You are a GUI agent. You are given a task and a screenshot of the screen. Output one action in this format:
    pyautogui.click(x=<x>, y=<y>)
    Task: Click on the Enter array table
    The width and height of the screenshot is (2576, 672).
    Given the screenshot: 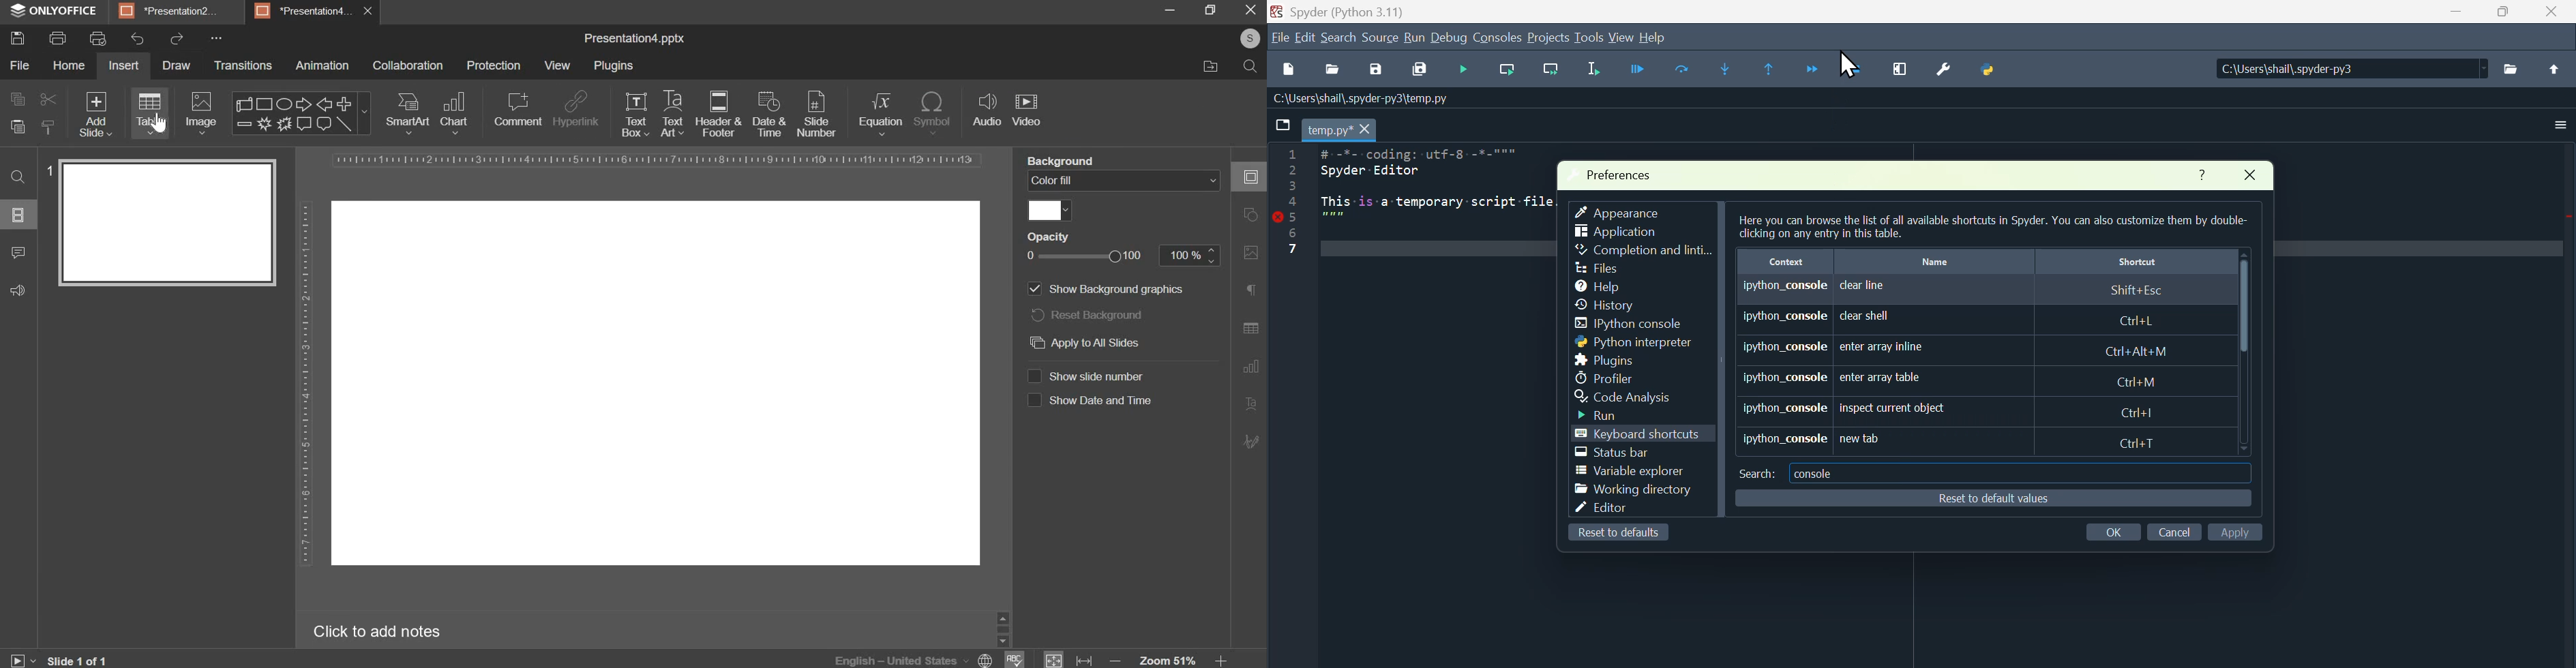 What is the action you would take?
    pyautogui.click(x=1952, y=375)
    